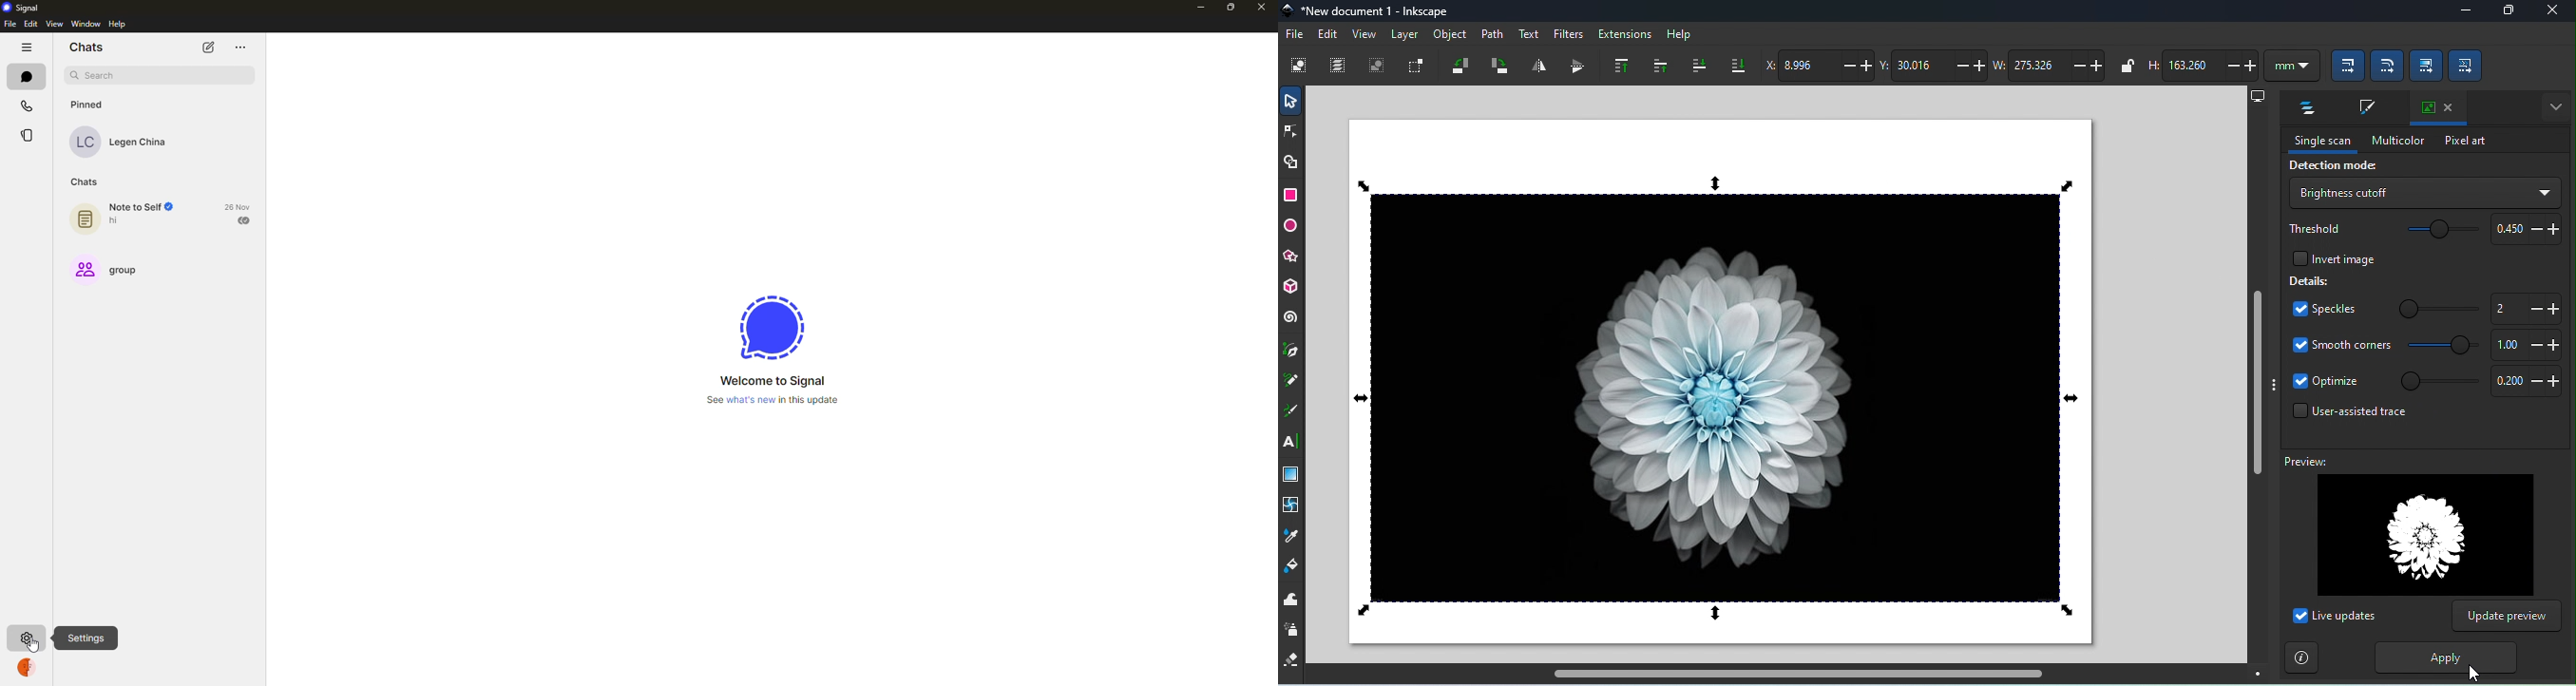 This screenshot has height=700, width=2576. What do you see at coordinates (1340, 66) in the screenshot?
I see `Select all in all layers` at bounding box center [1340, 66].